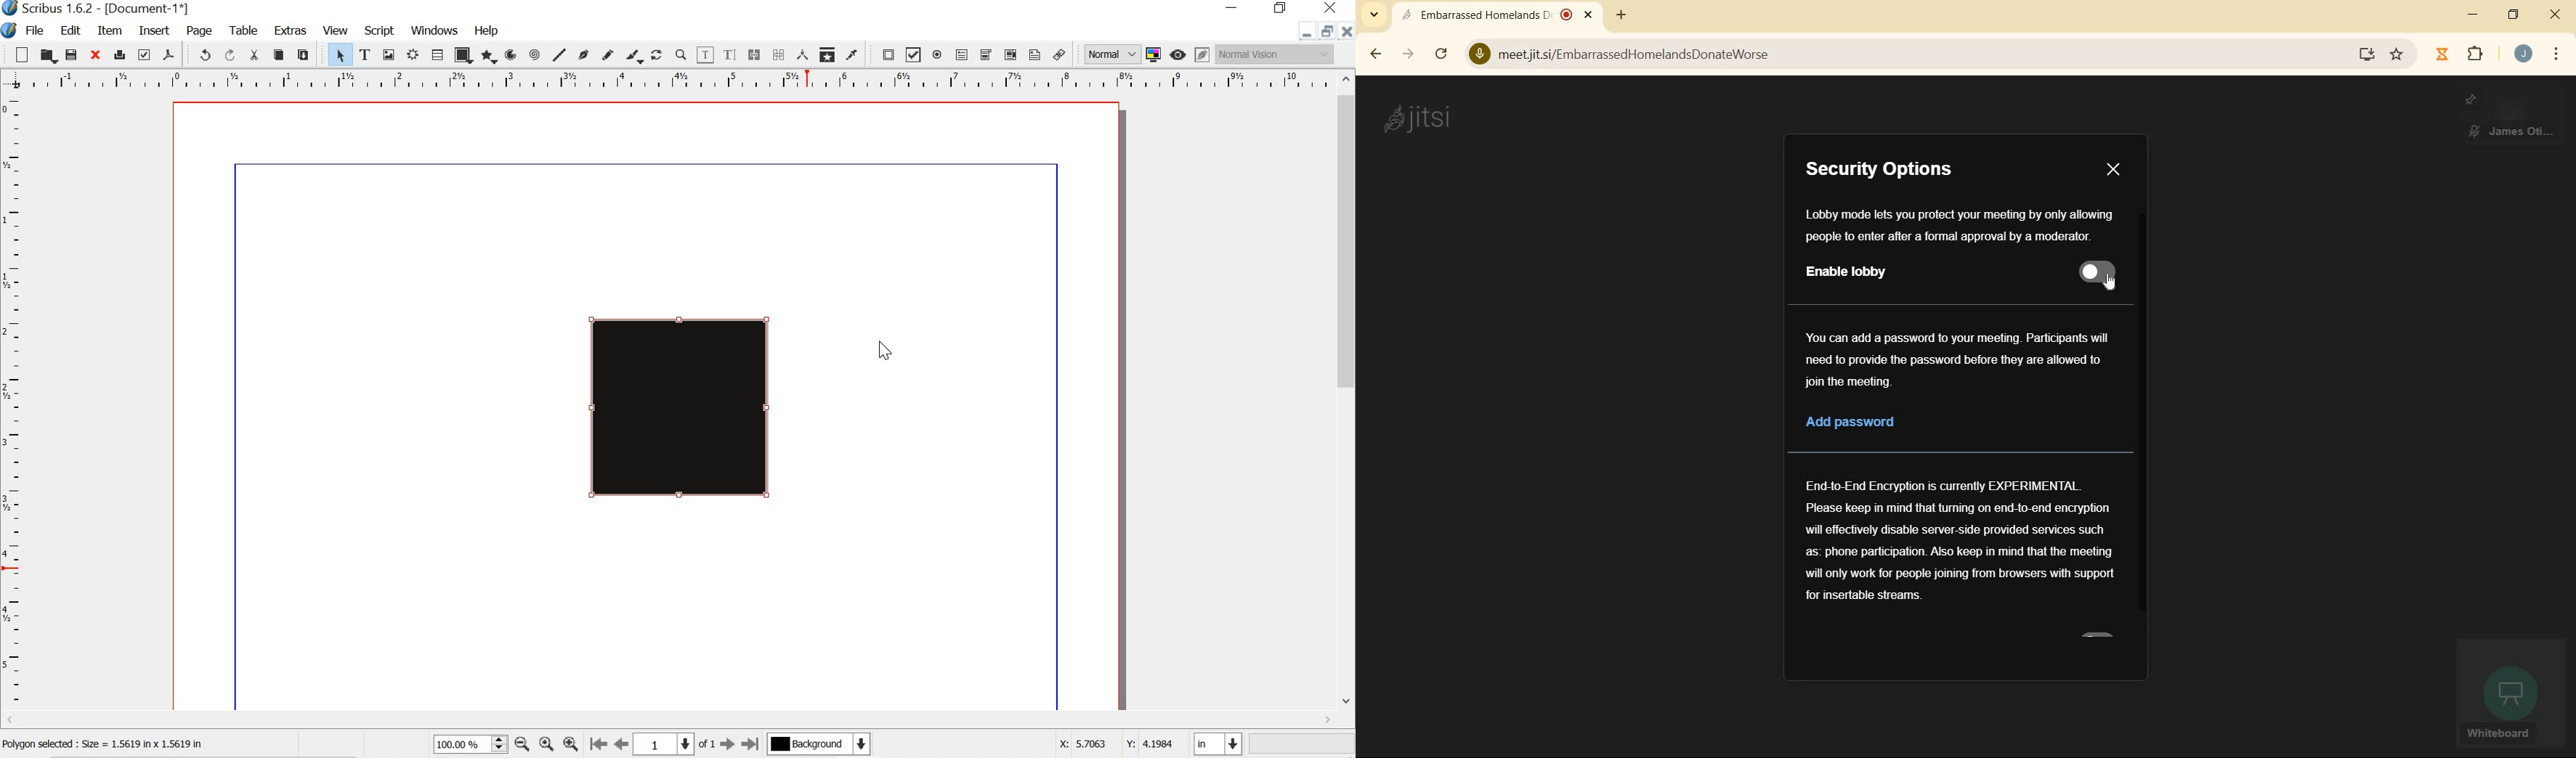 Image resolution: width=2576 pixels, height=784 pixels. What do you see at coordinates (1107, 746) in the screenshot?
I see `X: 5.7063 Y: 4.1984` at bounding box center [1107, 746].